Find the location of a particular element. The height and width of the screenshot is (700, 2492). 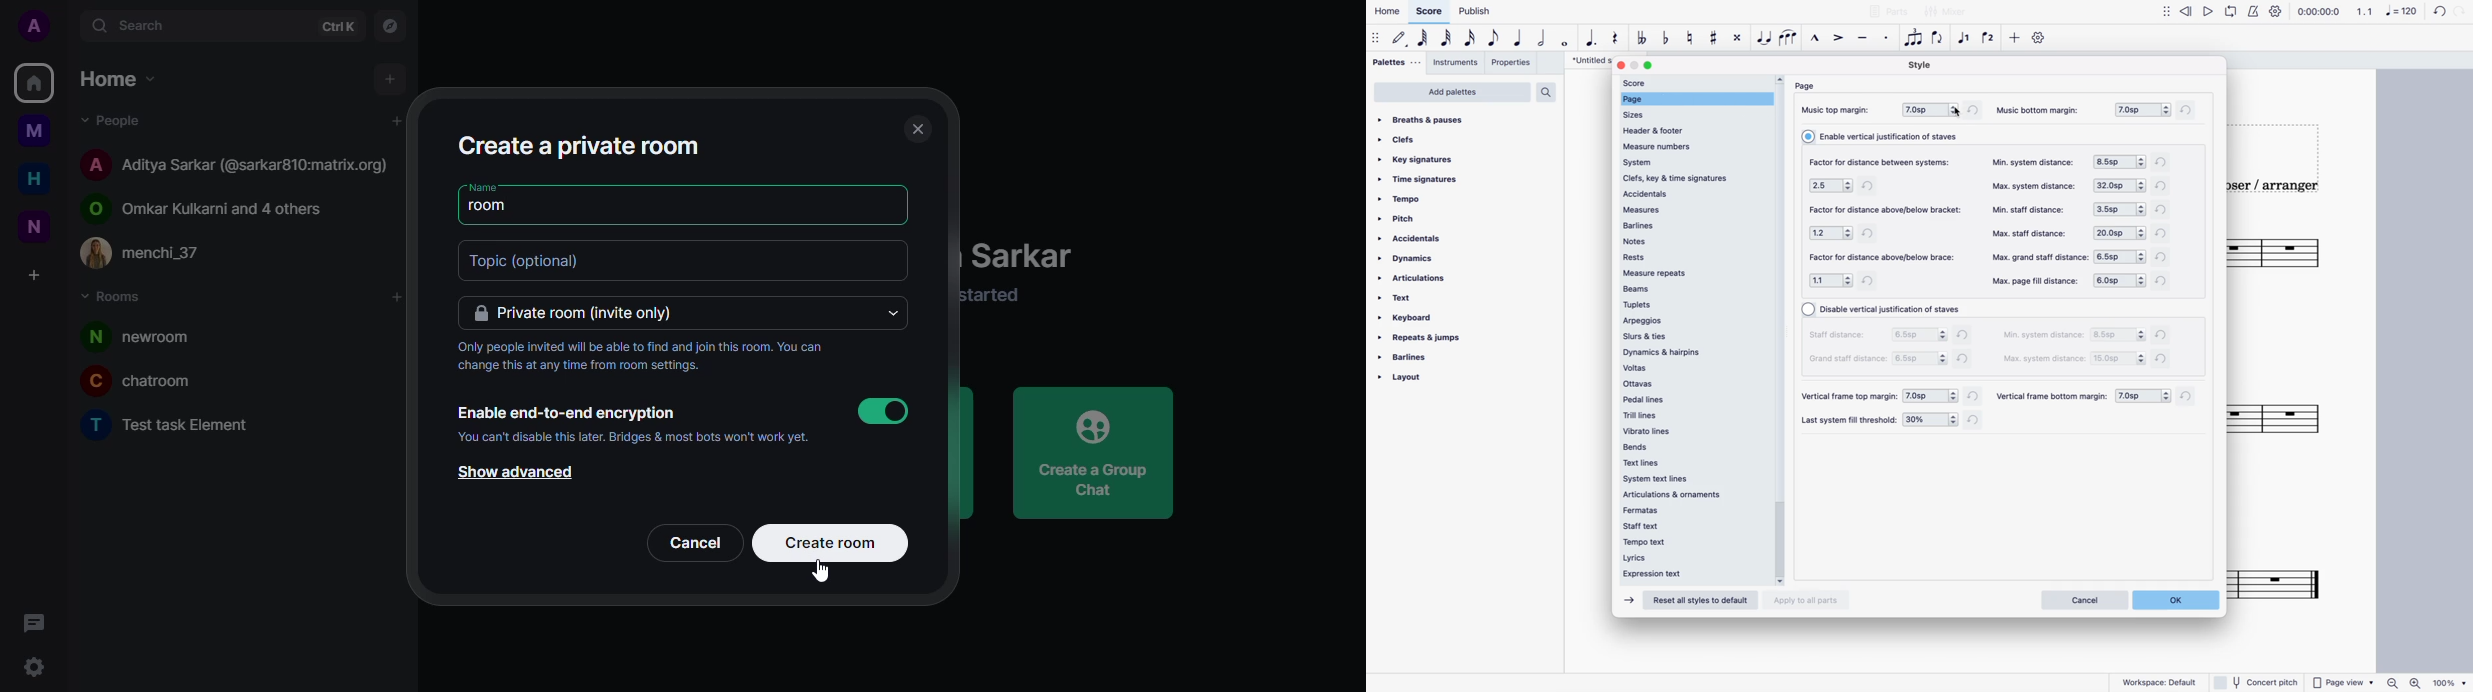

half note is located at coordinates (1540, 40).